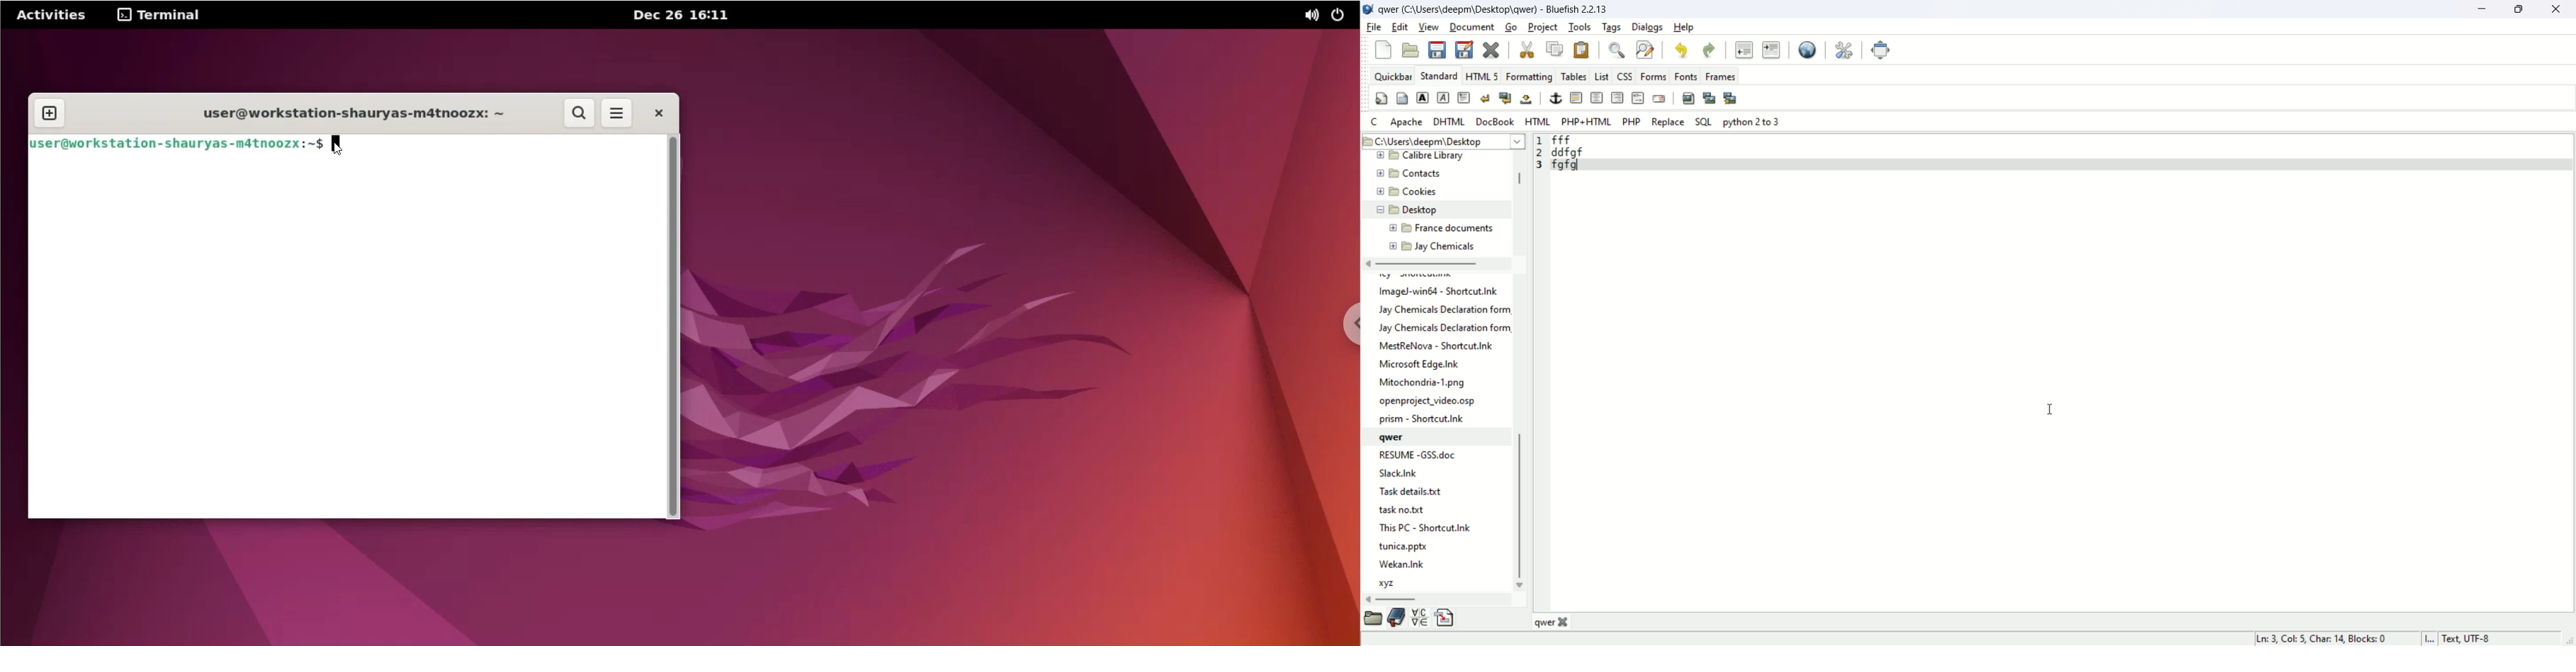 The width and height of the screenshot is (2576, 672). What do you see at coordinates (1422, 98) in the screenshot?
I see `strong` at bounding box center [1422, 98].